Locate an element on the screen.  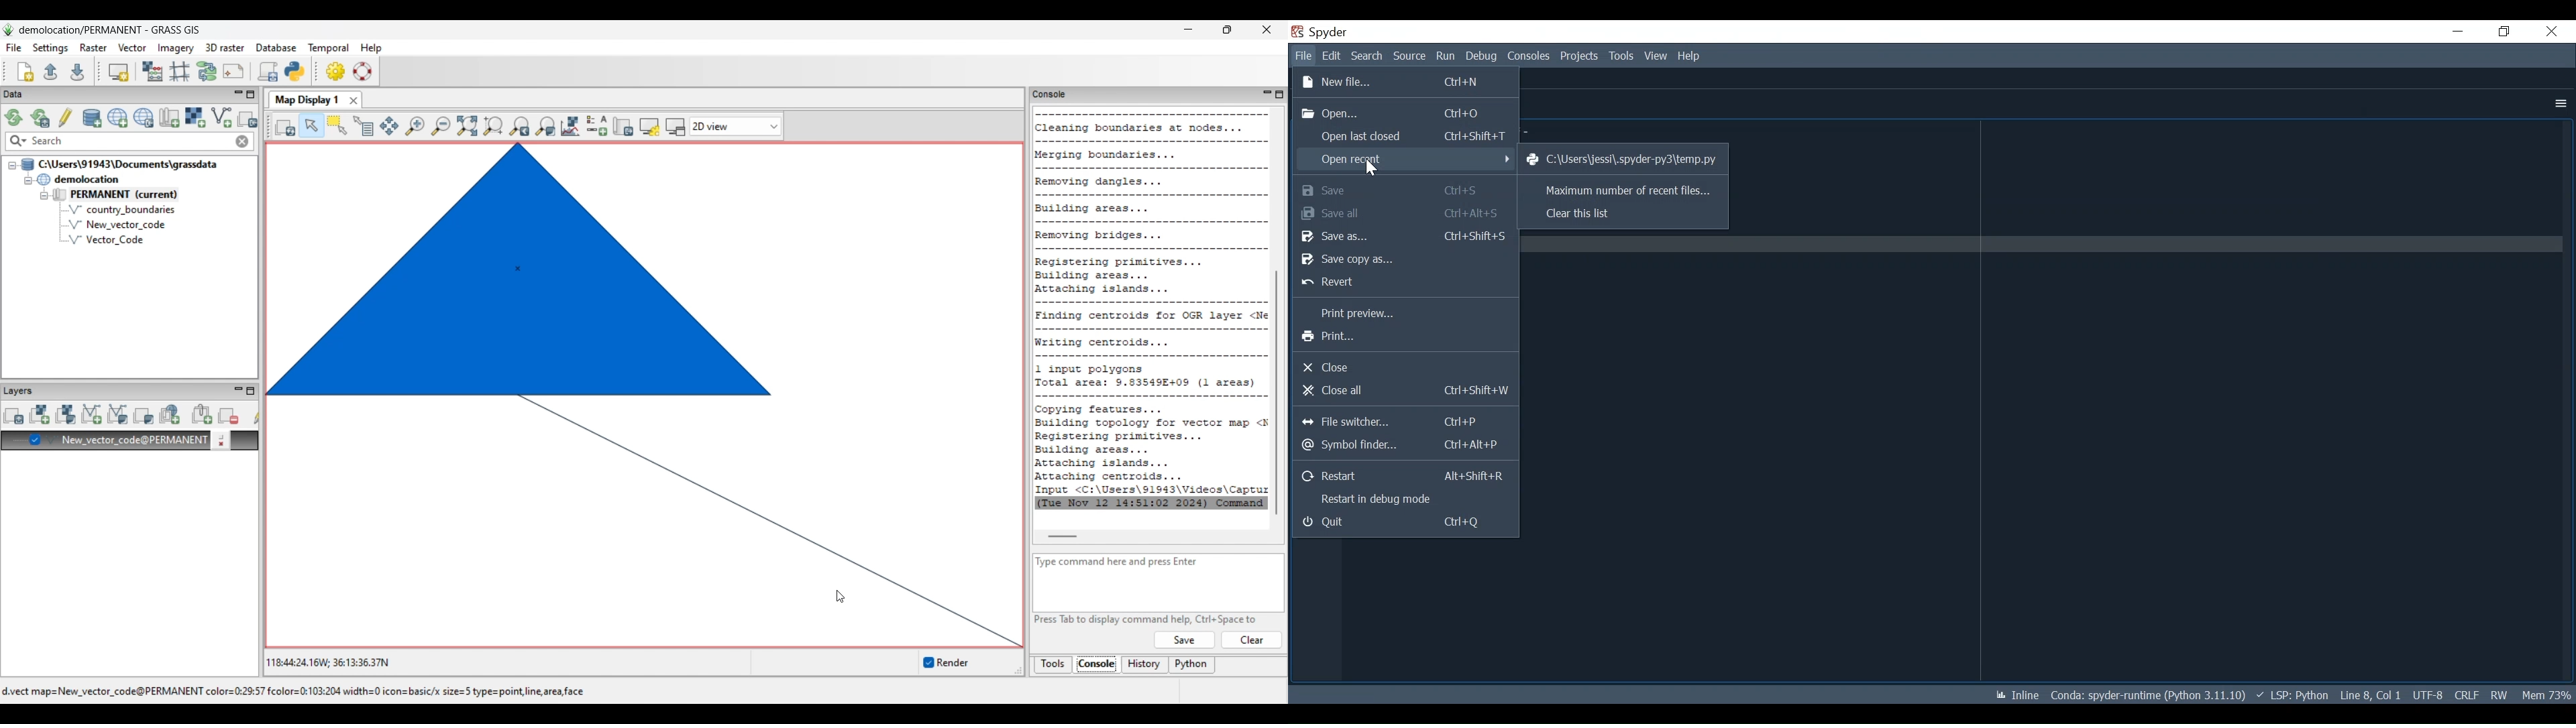
Maximum number of recent files is located at coordinates (1623, 189).